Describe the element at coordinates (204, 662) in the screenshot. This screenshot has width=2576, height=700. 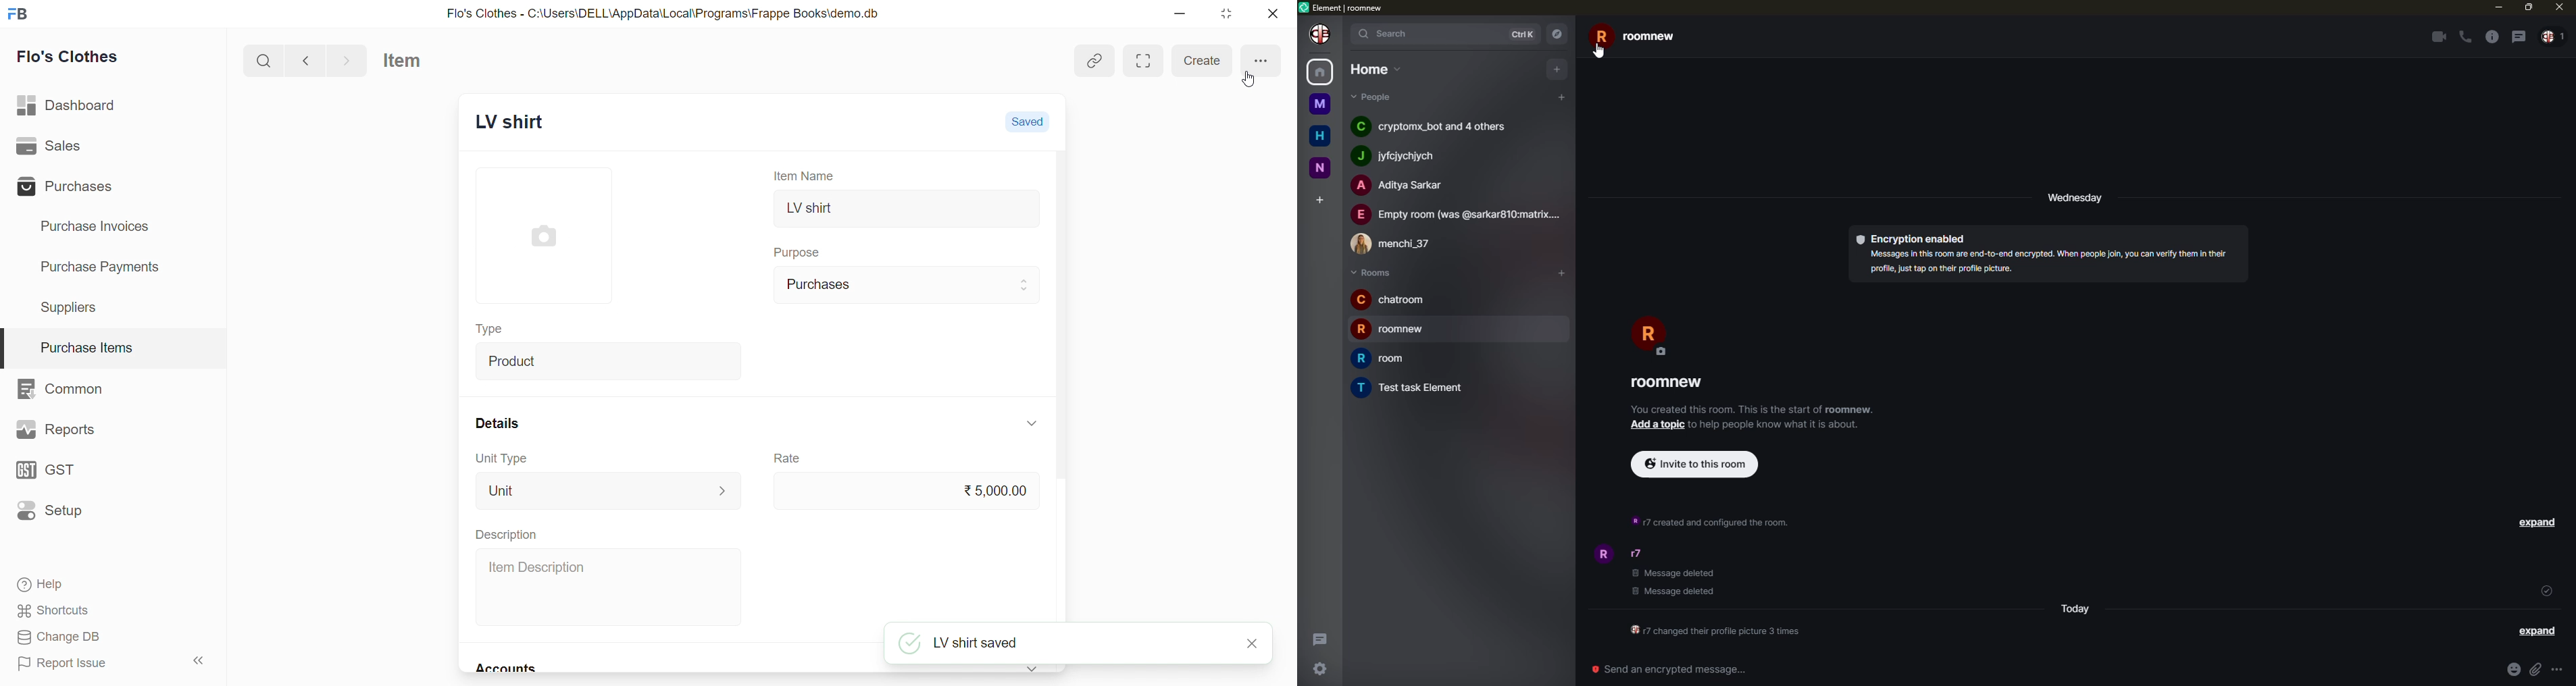
I see `collapse sidebar` at that location.